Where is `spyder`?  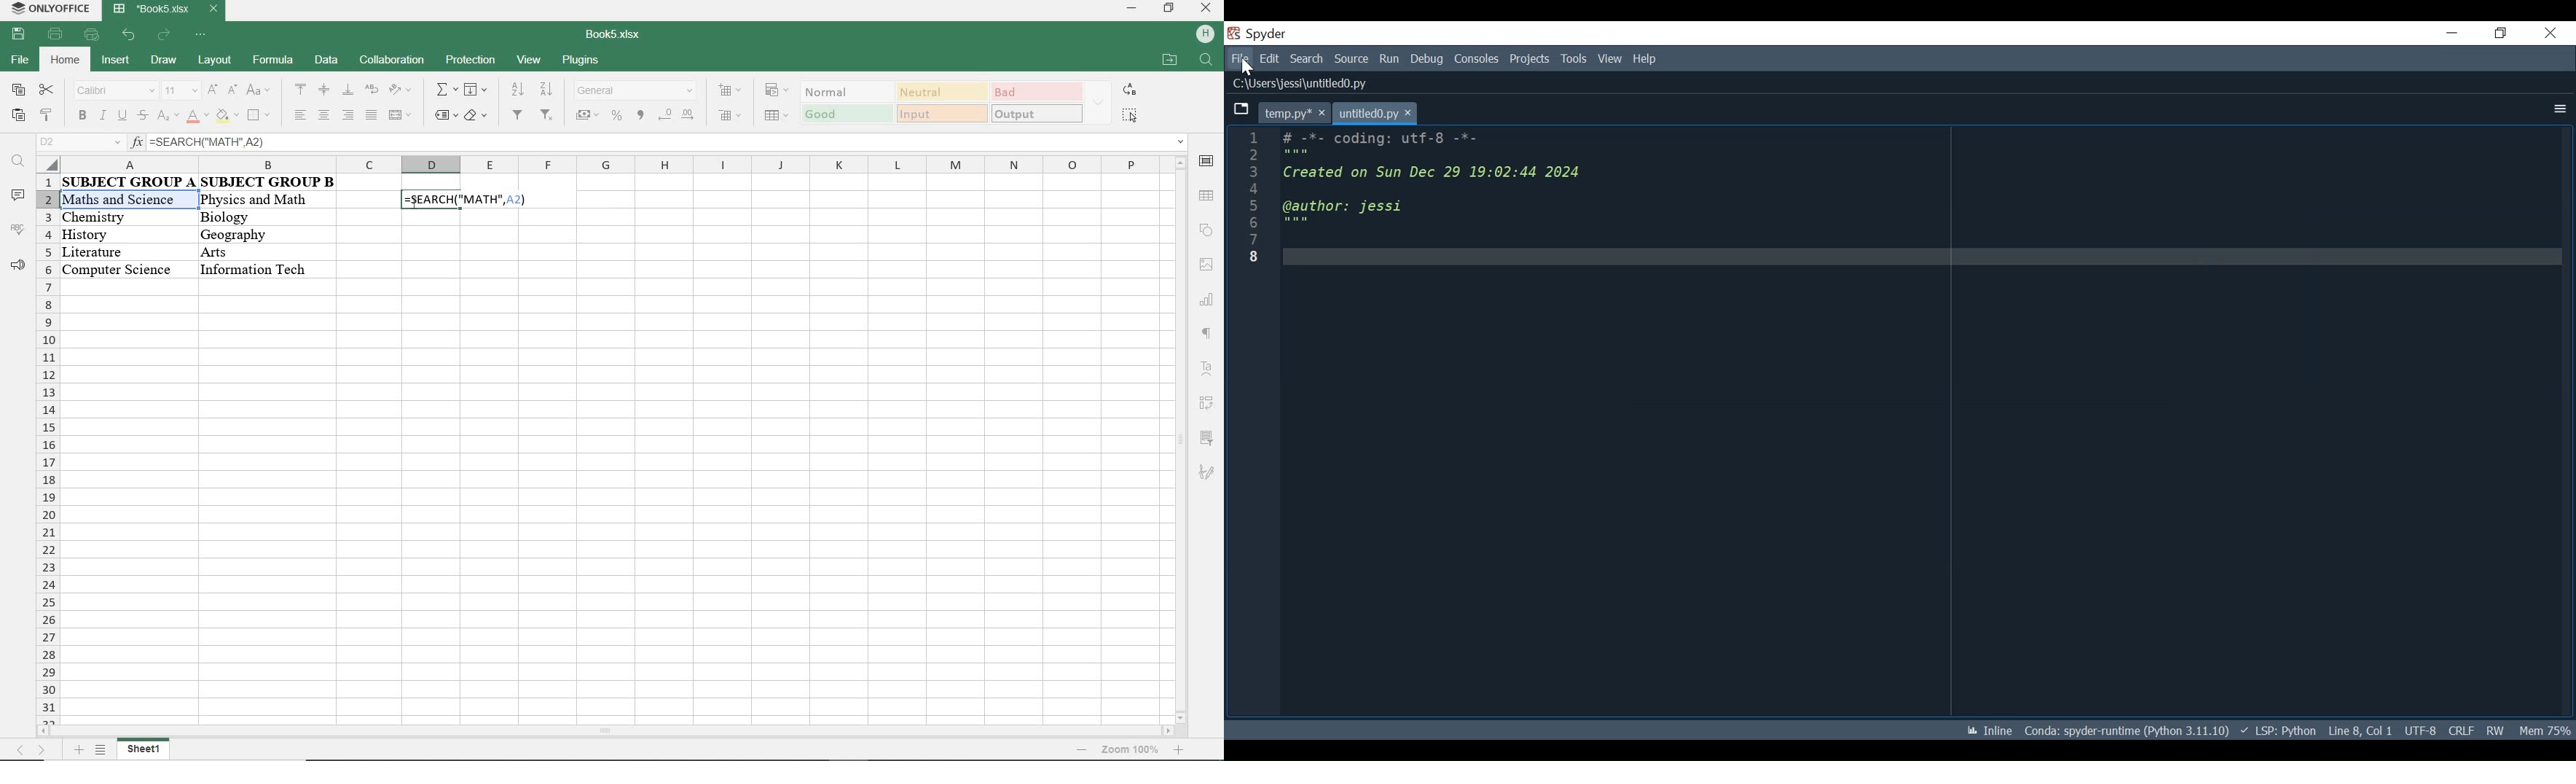 spyder is located at coordinates (1269, 33).